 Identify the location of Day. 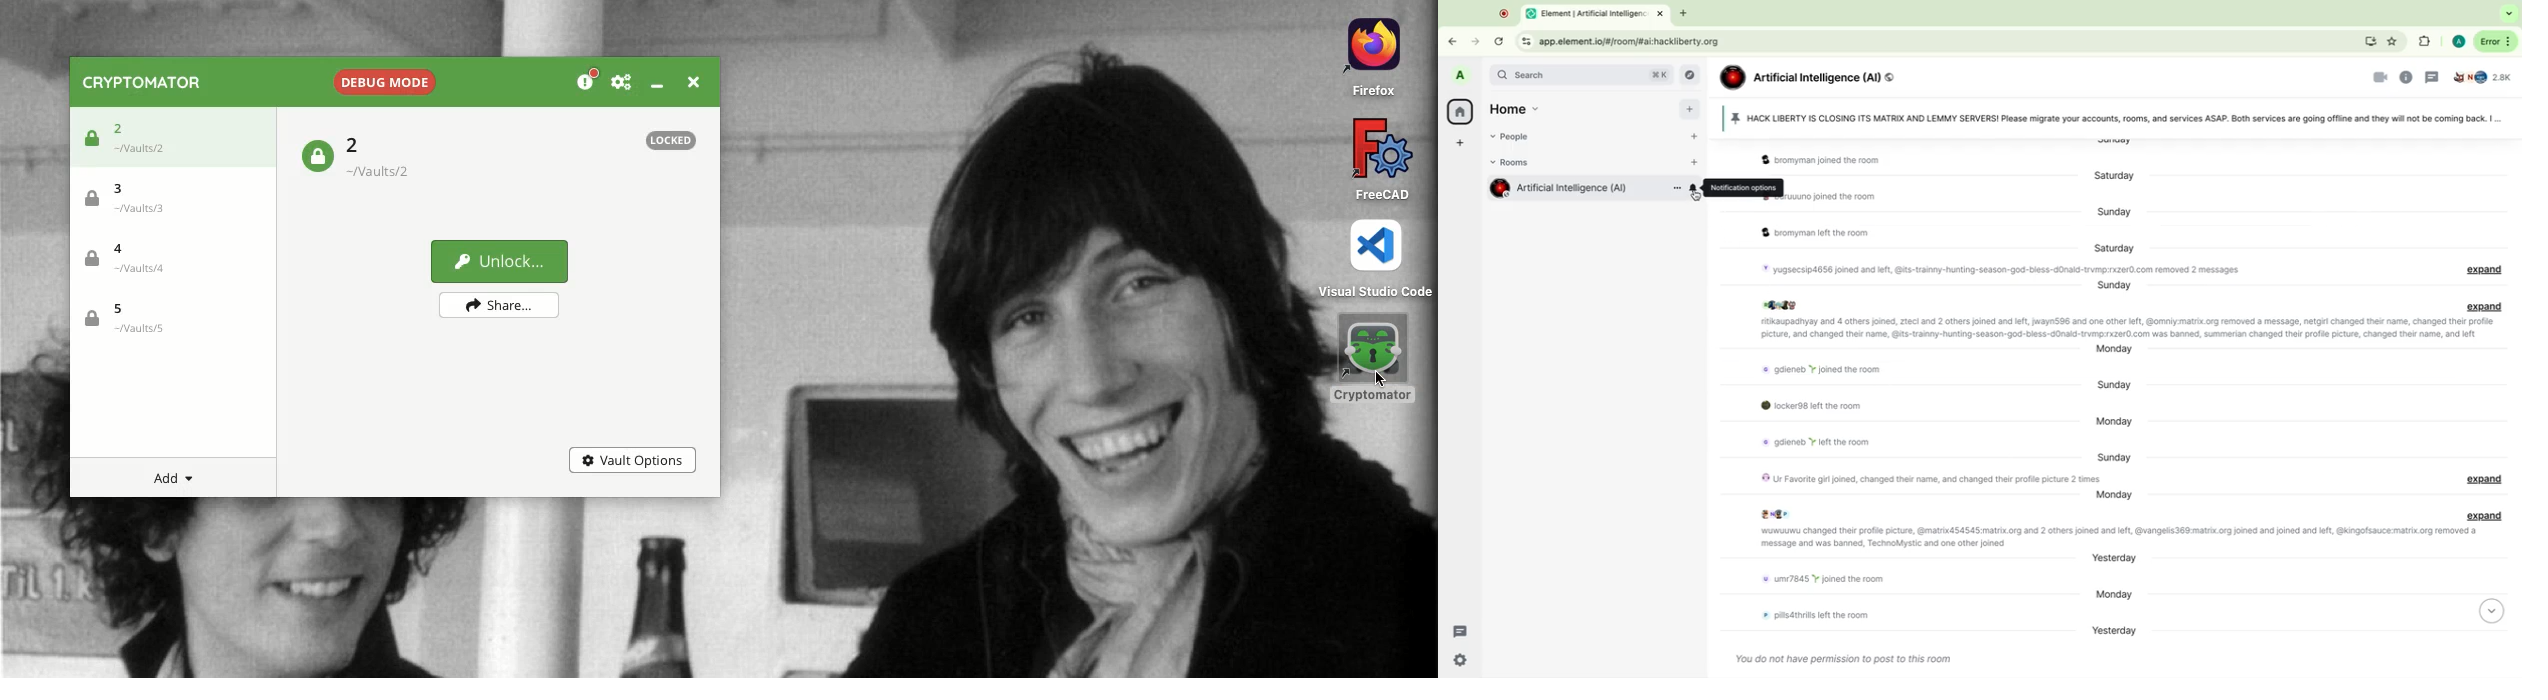
(2110, 385).